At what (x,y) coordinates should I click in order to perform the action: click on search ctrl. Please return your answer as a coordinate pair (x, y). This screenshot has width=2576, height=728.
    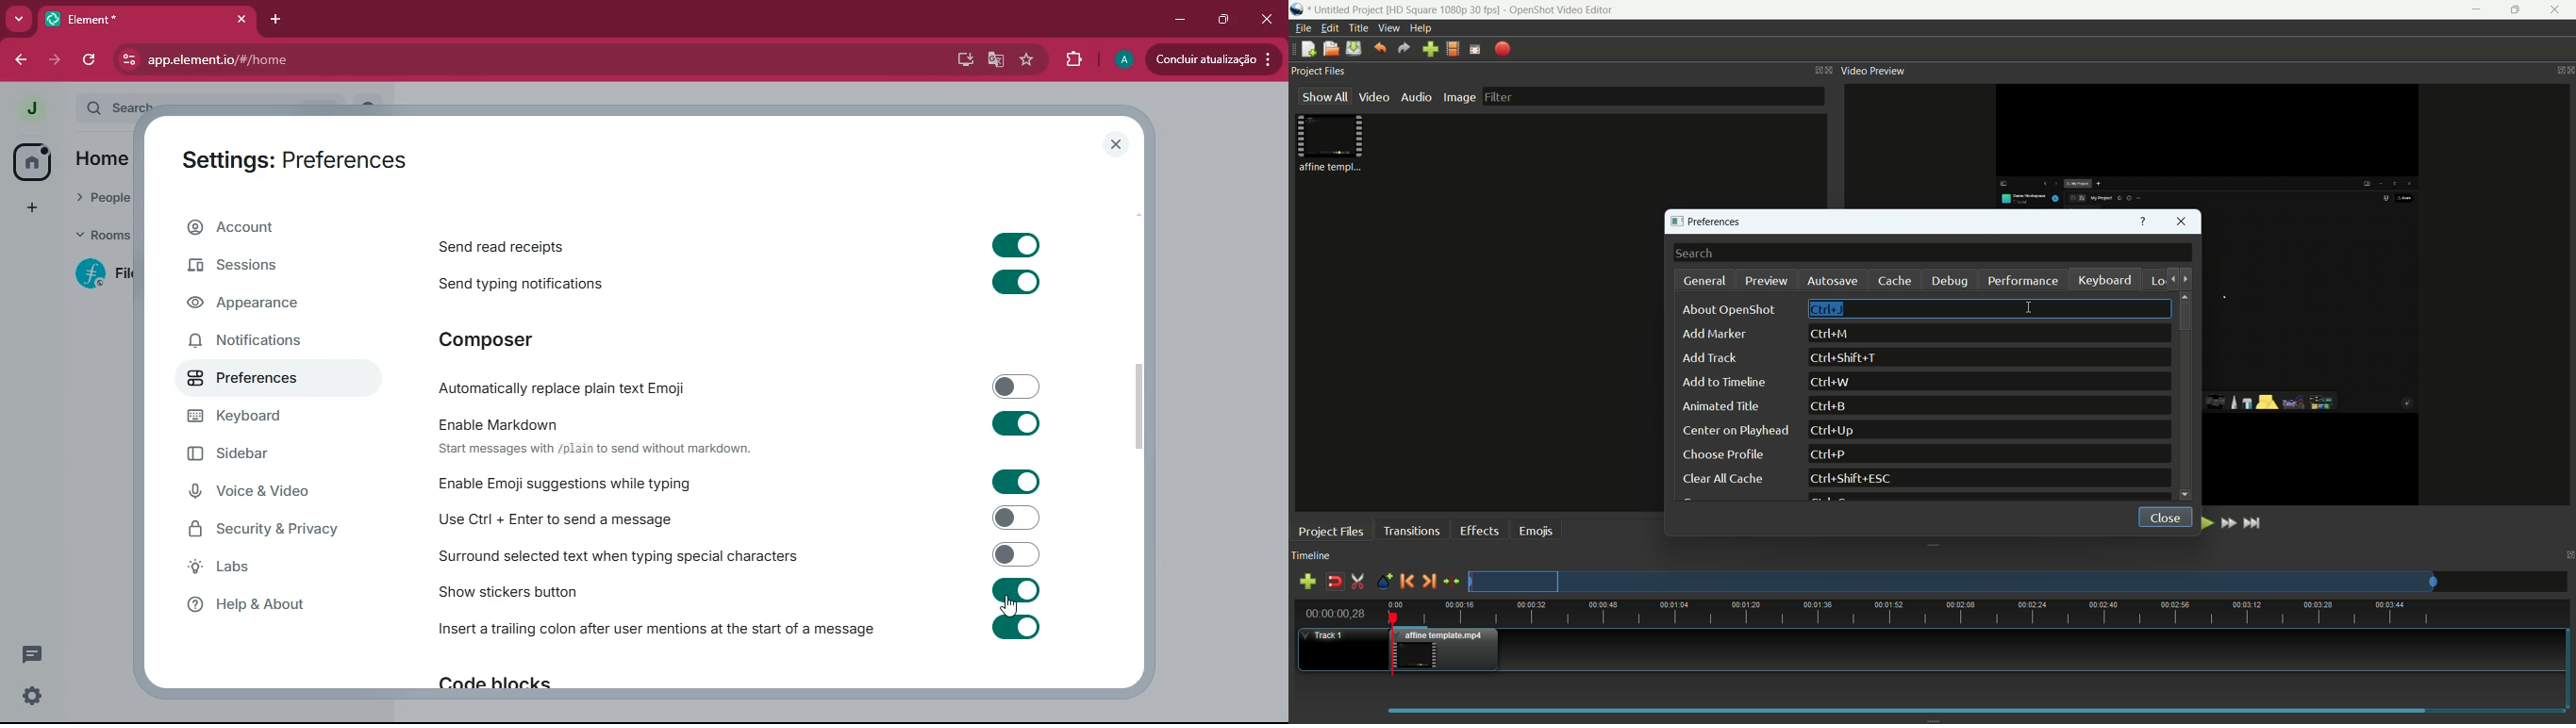
    Looking at the image, I should click on (117, 106).